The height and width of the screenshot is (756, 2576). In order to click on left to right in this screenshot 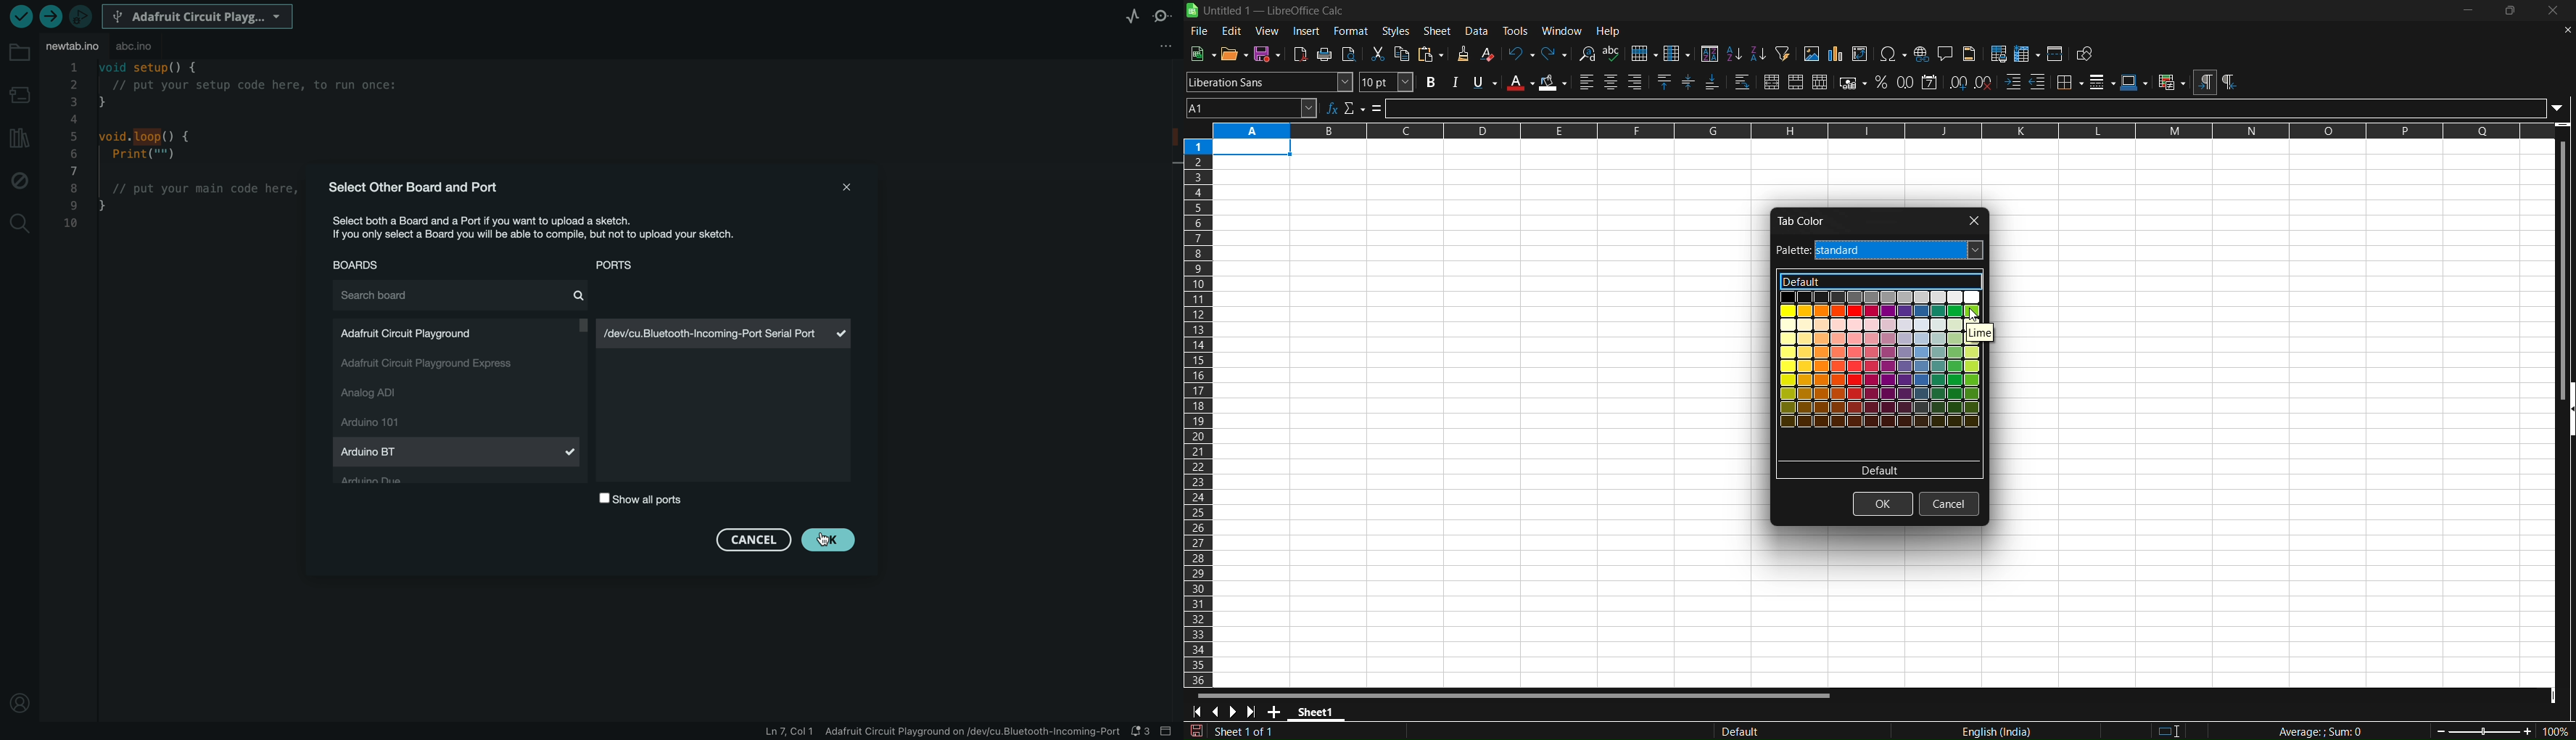, I will do `click(2204, 83)`.